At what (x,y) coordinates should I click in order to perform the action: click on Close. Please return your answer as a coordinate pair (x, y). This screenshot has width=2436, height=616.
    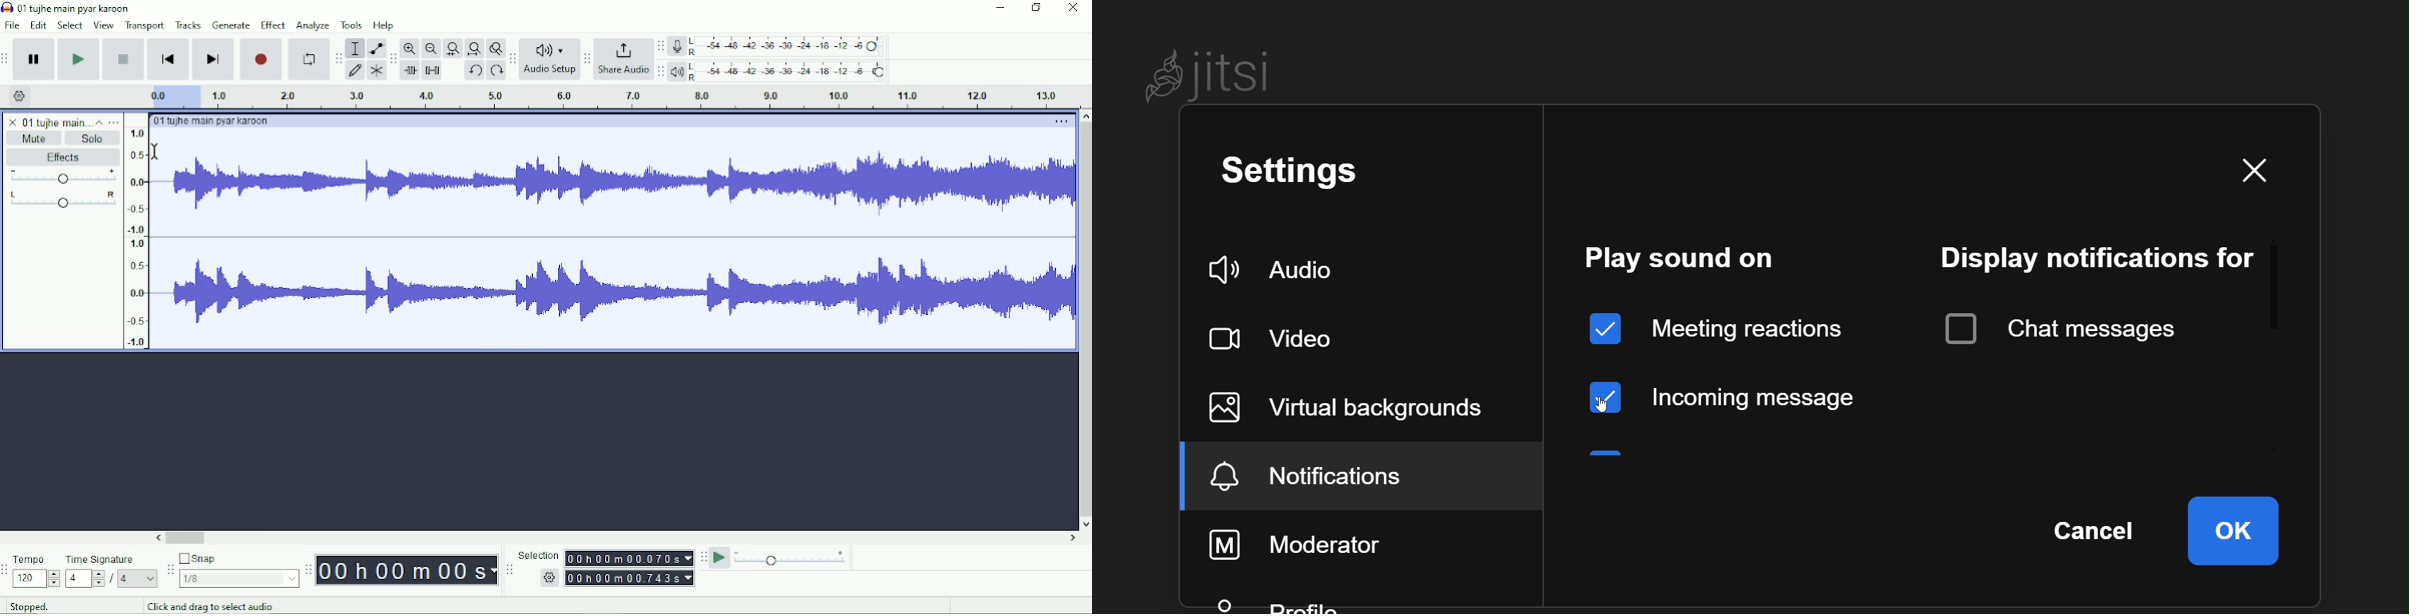
    Looking at the image, I should click on (1072, 9).